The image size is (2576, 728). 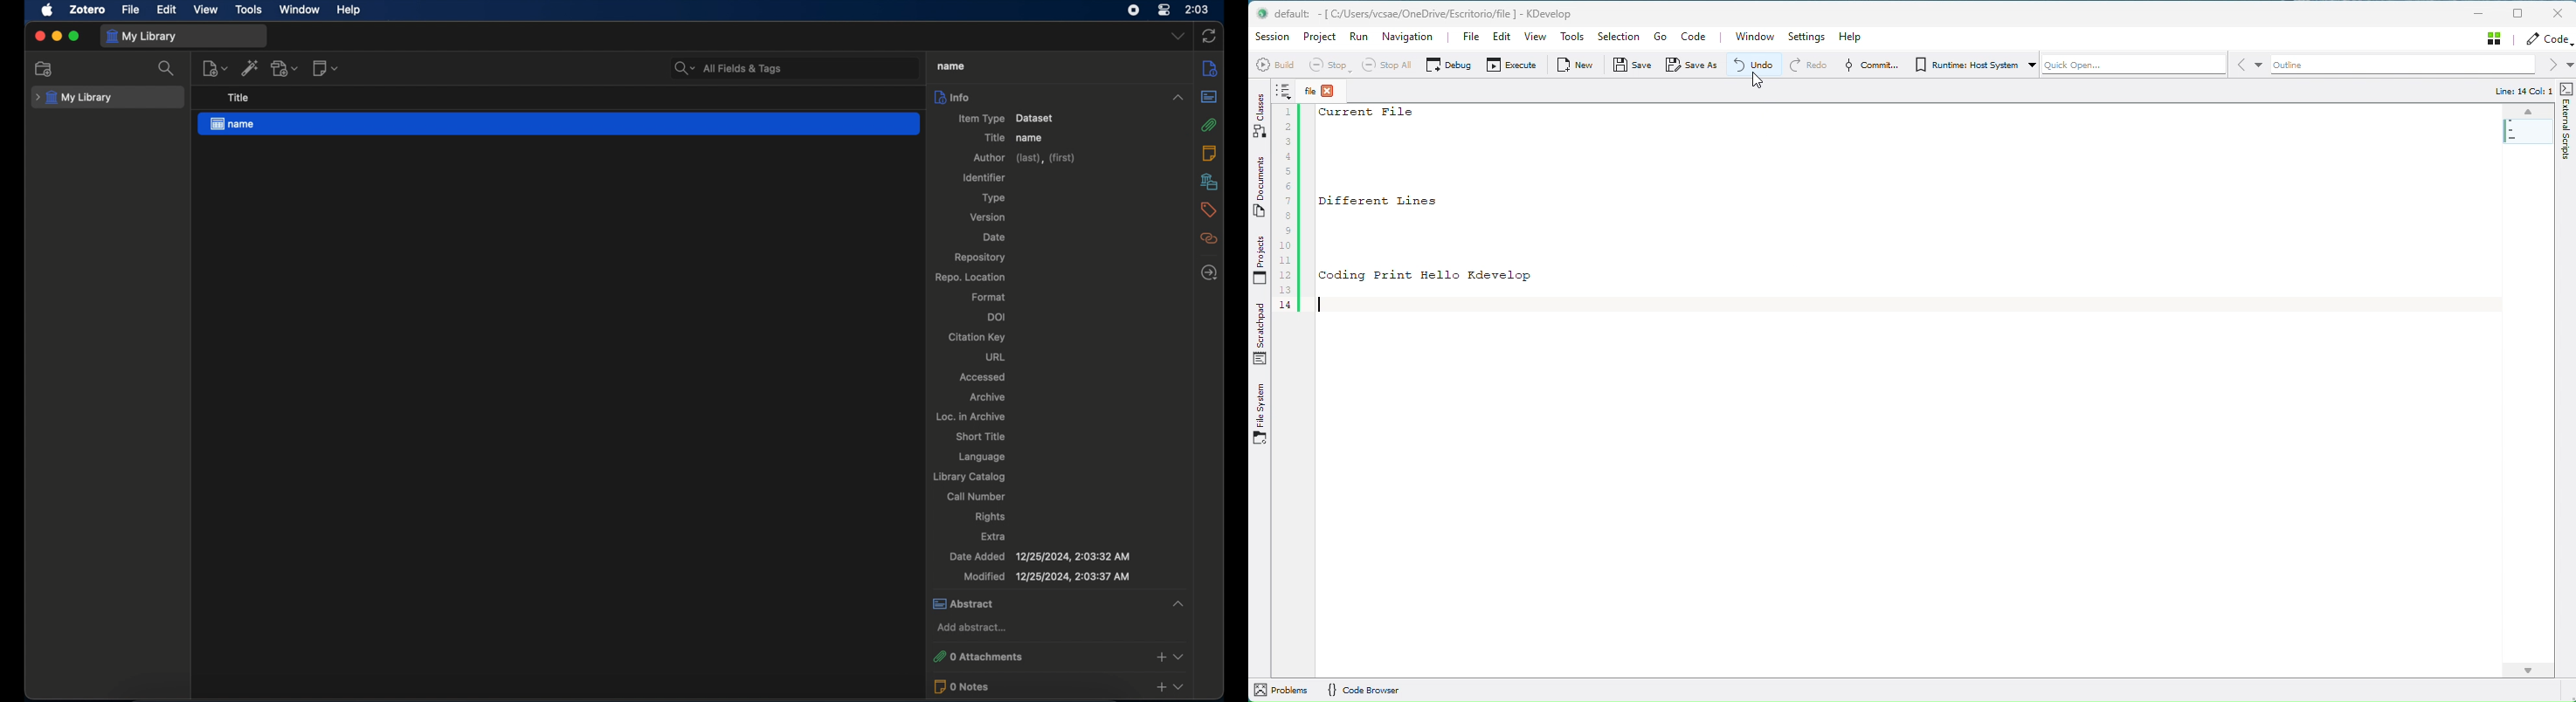 What do you see at coordinates (130, 10) in the screenshot?
I see `file` at bounding box center [130, 10].